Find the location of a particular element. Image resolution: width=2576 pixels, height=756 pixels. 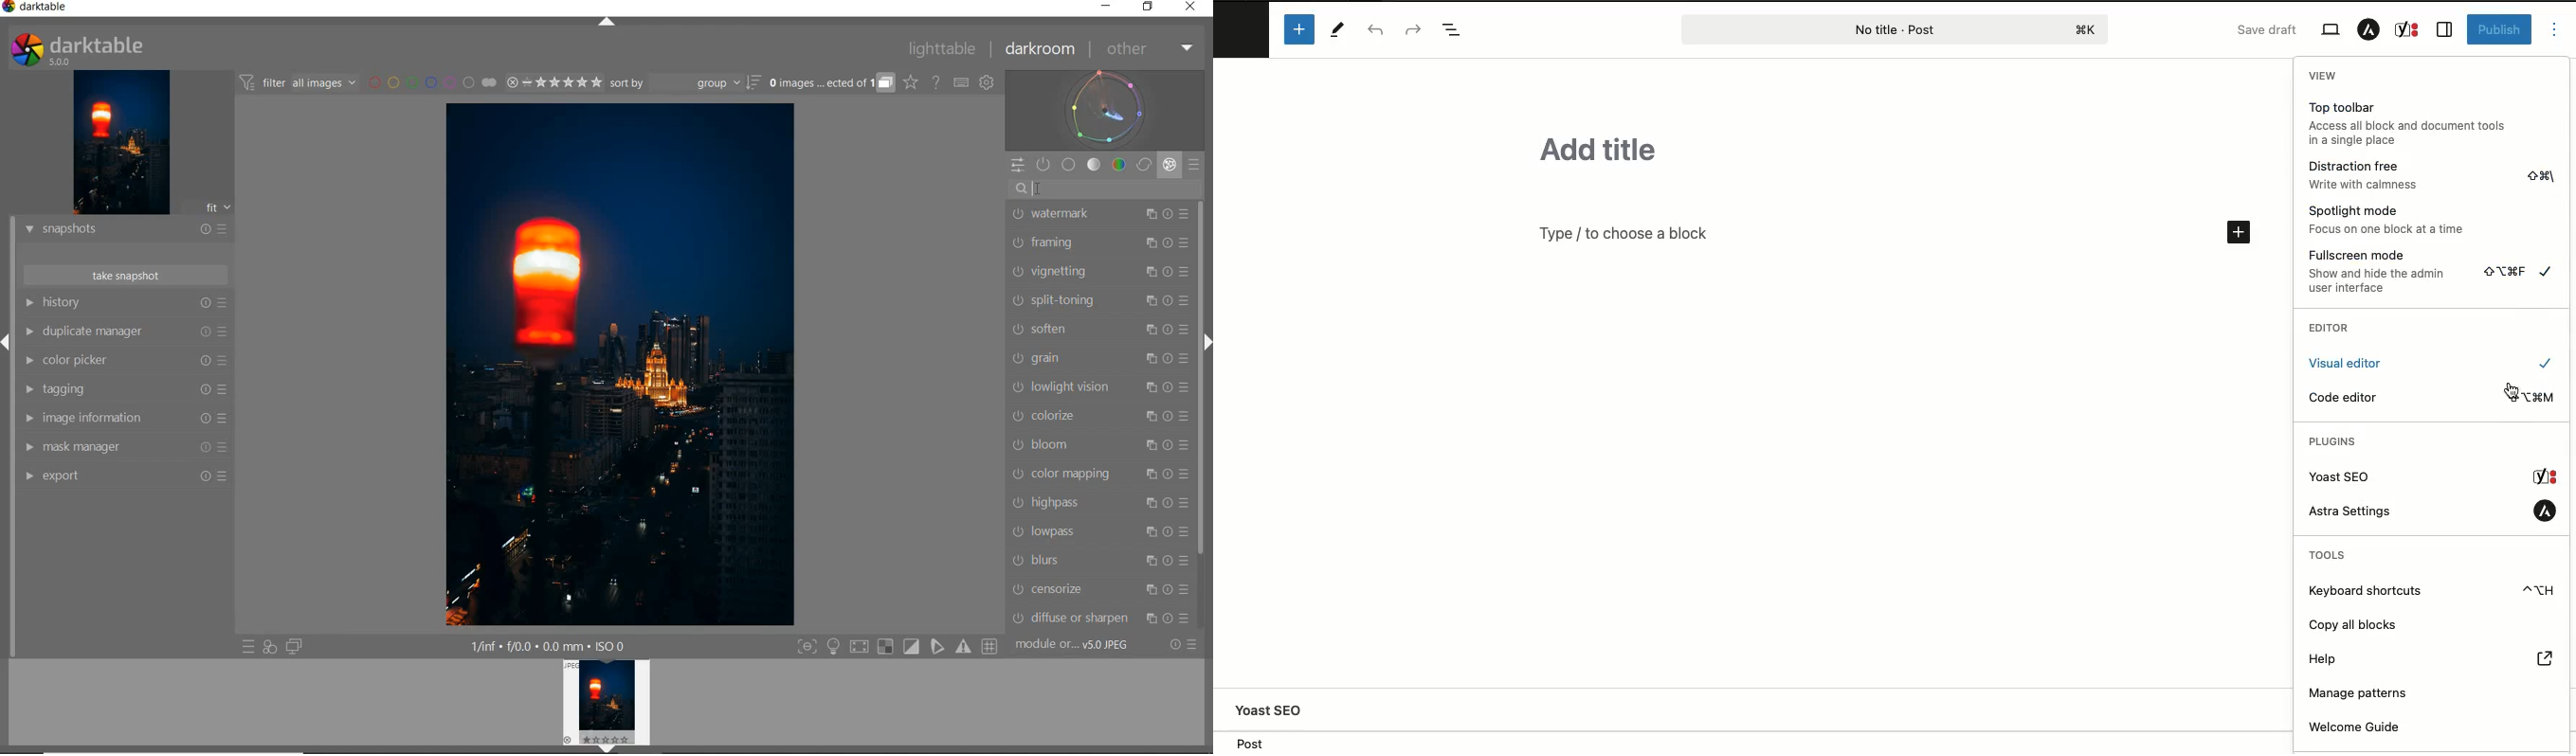

LOWPASS is located at coordinates (1058, 532).